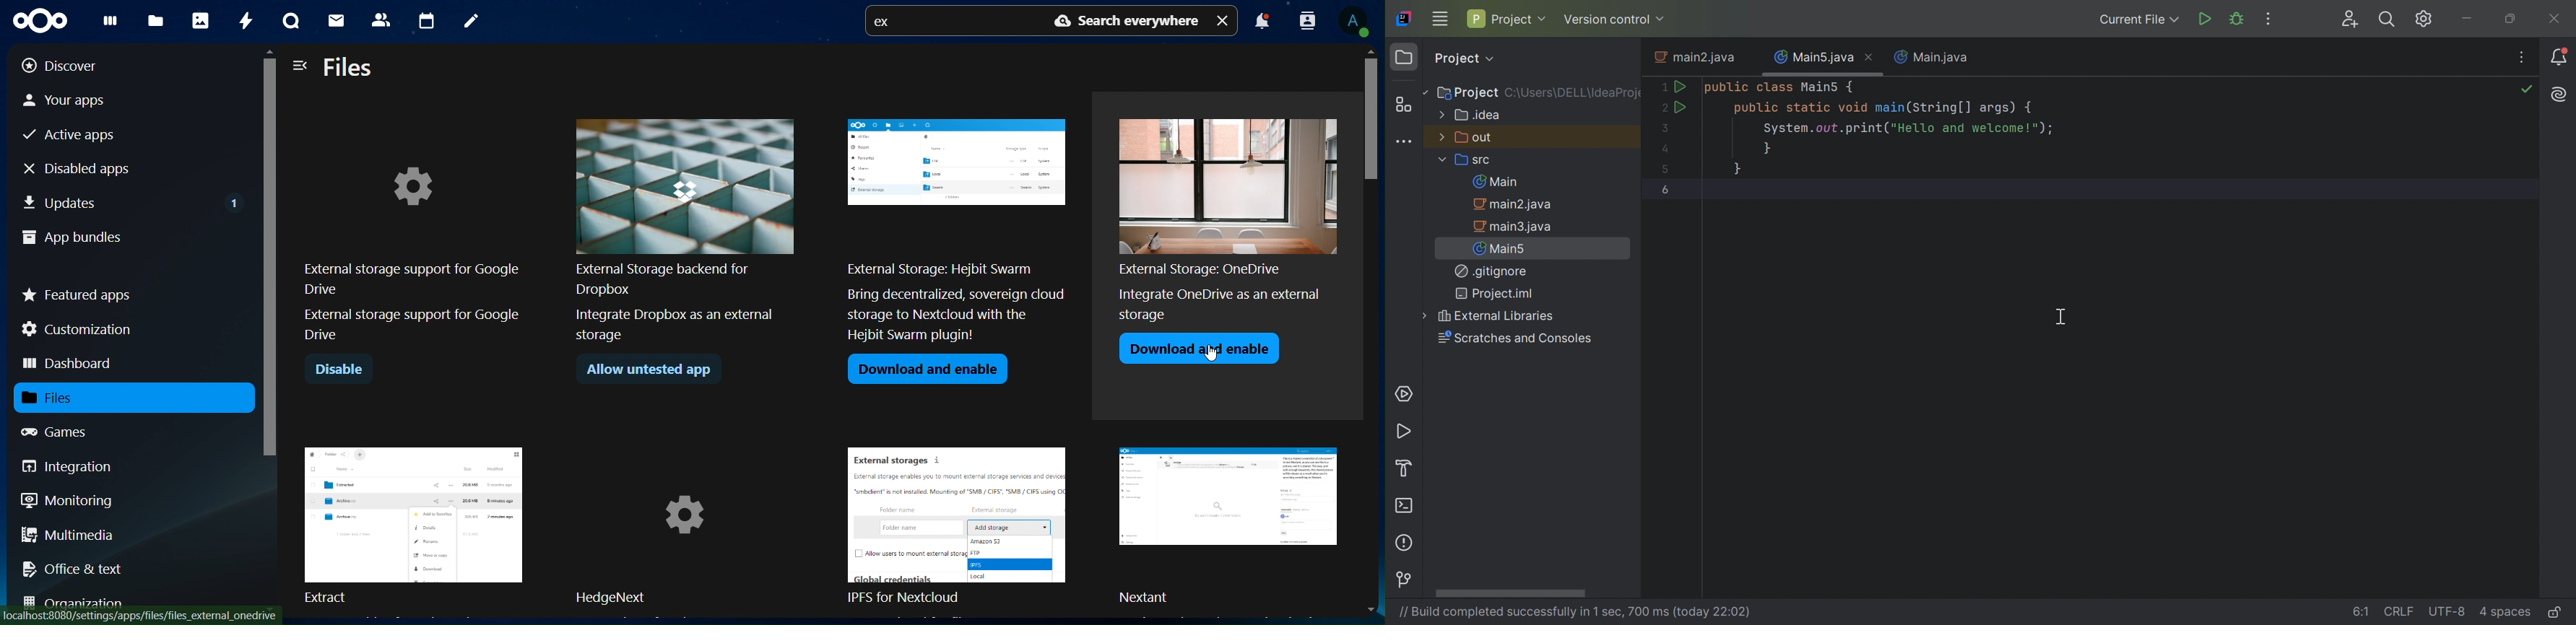 This screenshot has height=644, width=2576. Describe the element at coordinates (2513, 20) in the screenshot. I see `Restore down` at that location.